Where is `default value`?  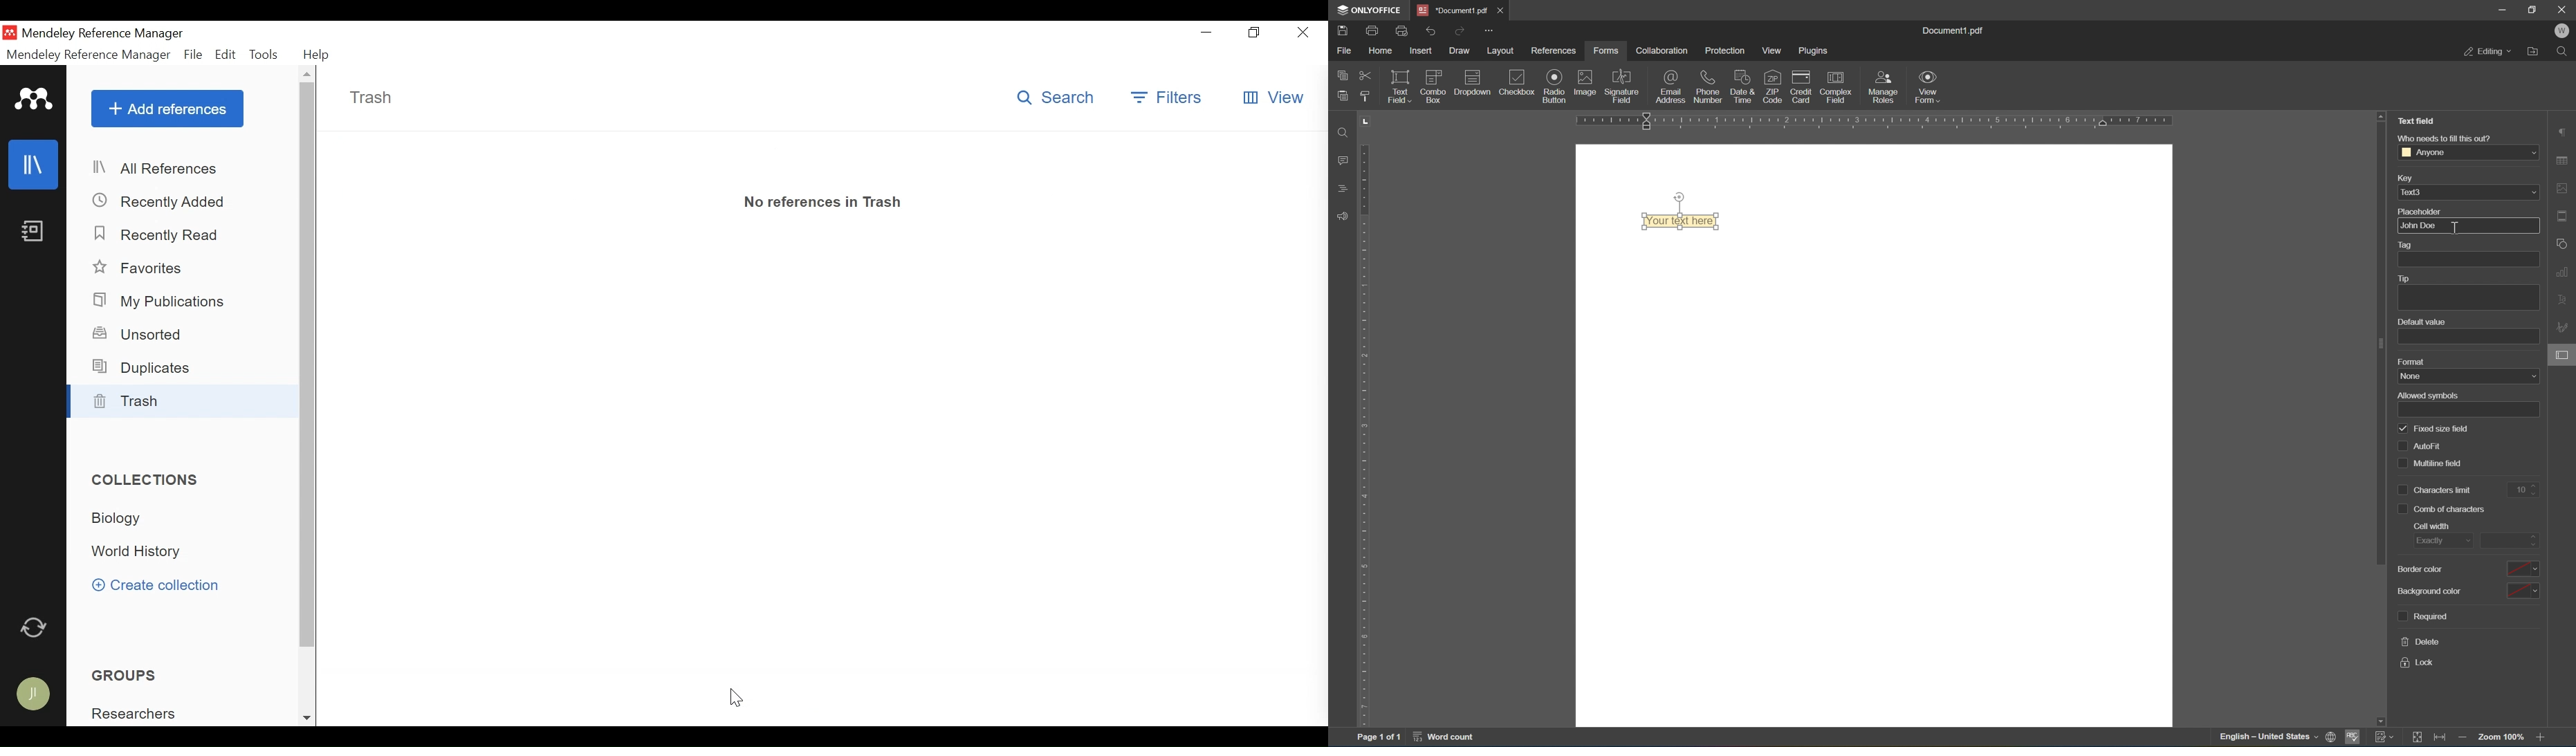 default value is located at coordinates (2423, 322).